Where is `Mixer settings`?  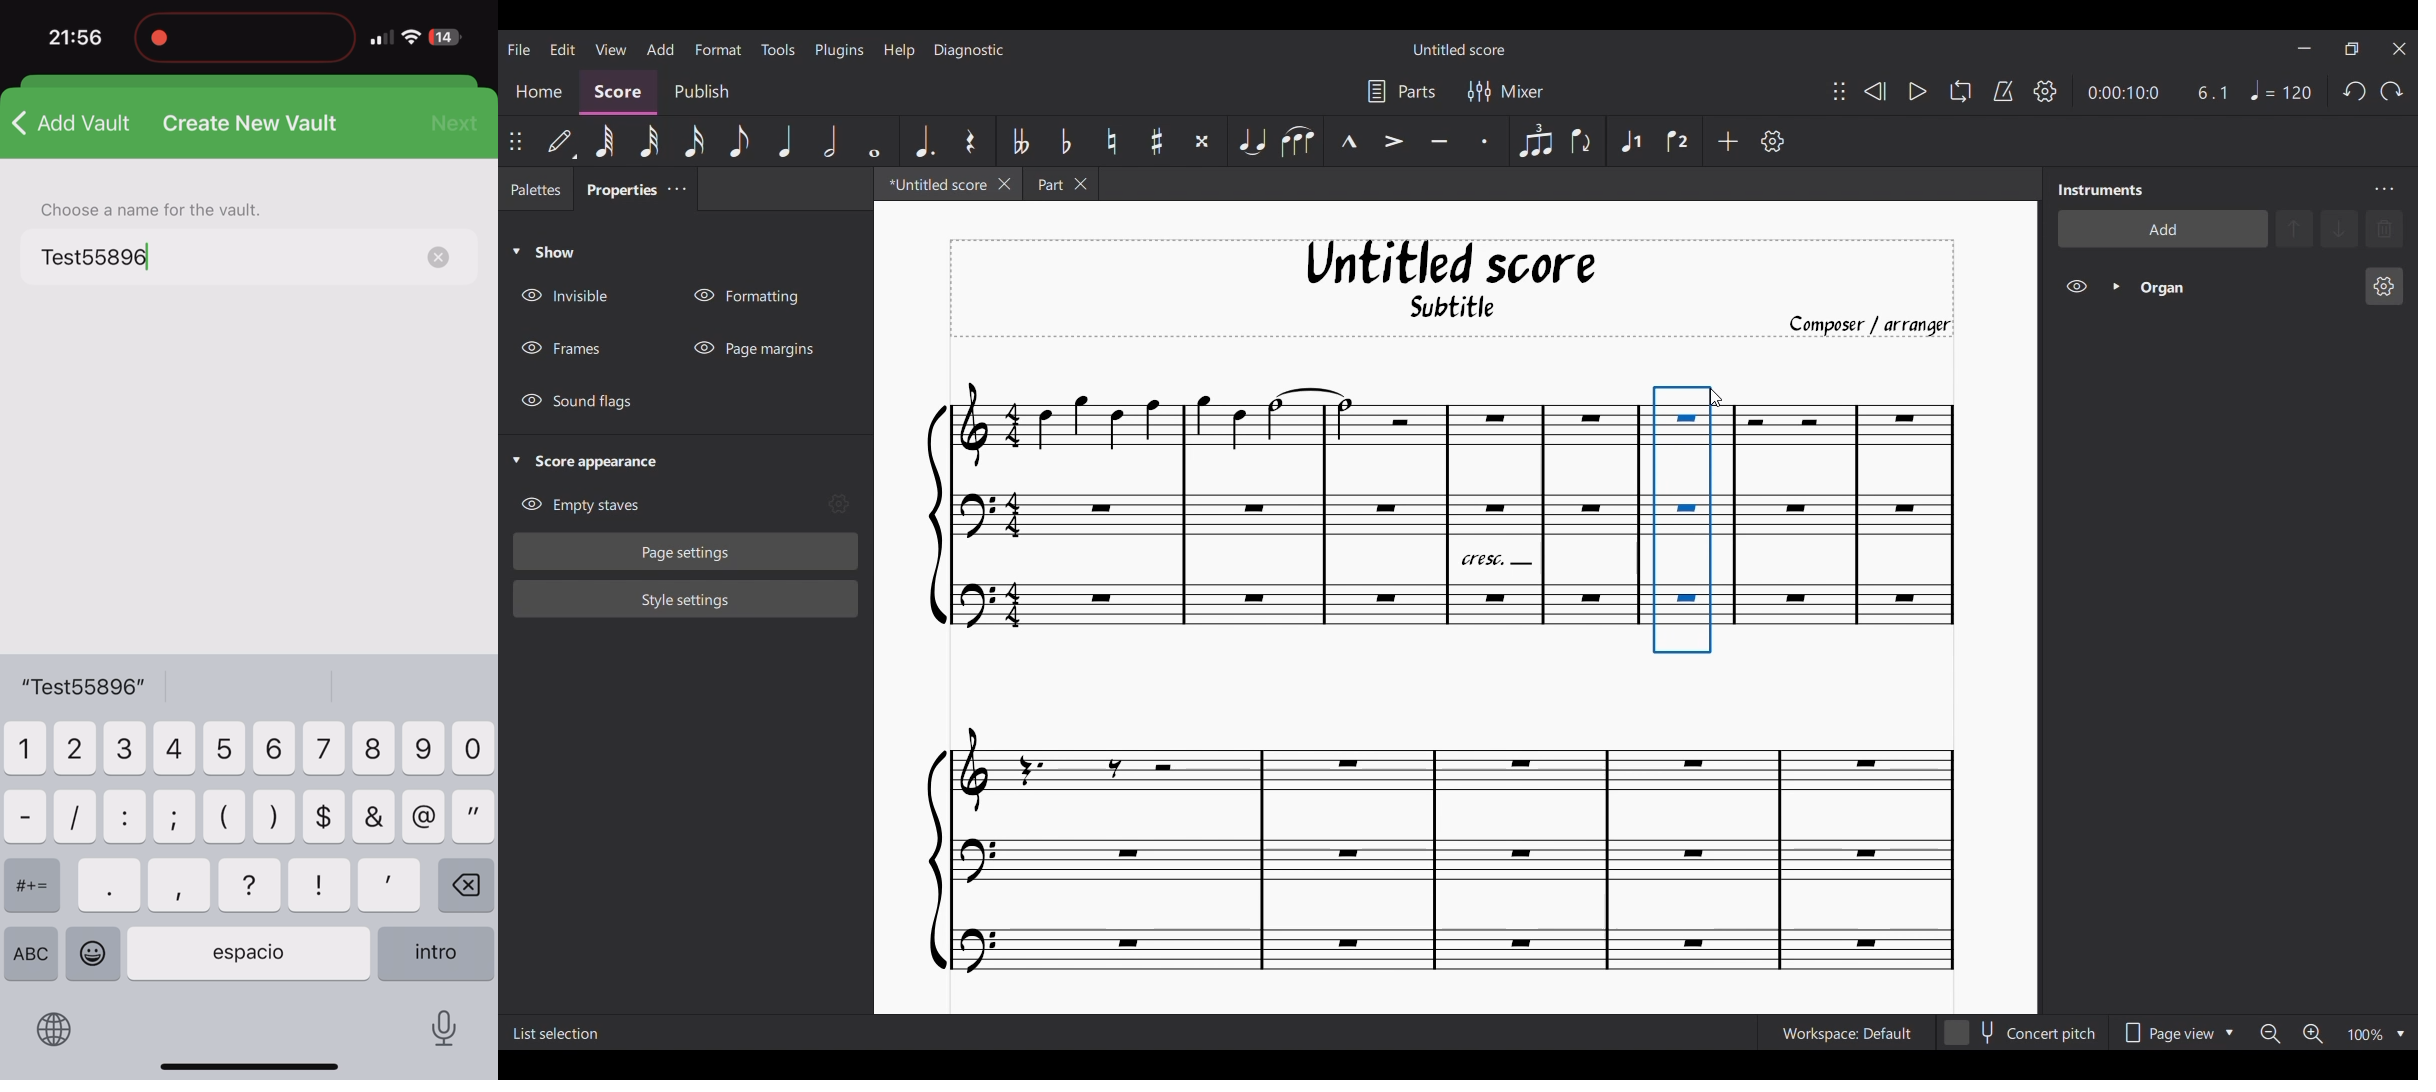 Mixer settings is located at coordinates (1504, 91).